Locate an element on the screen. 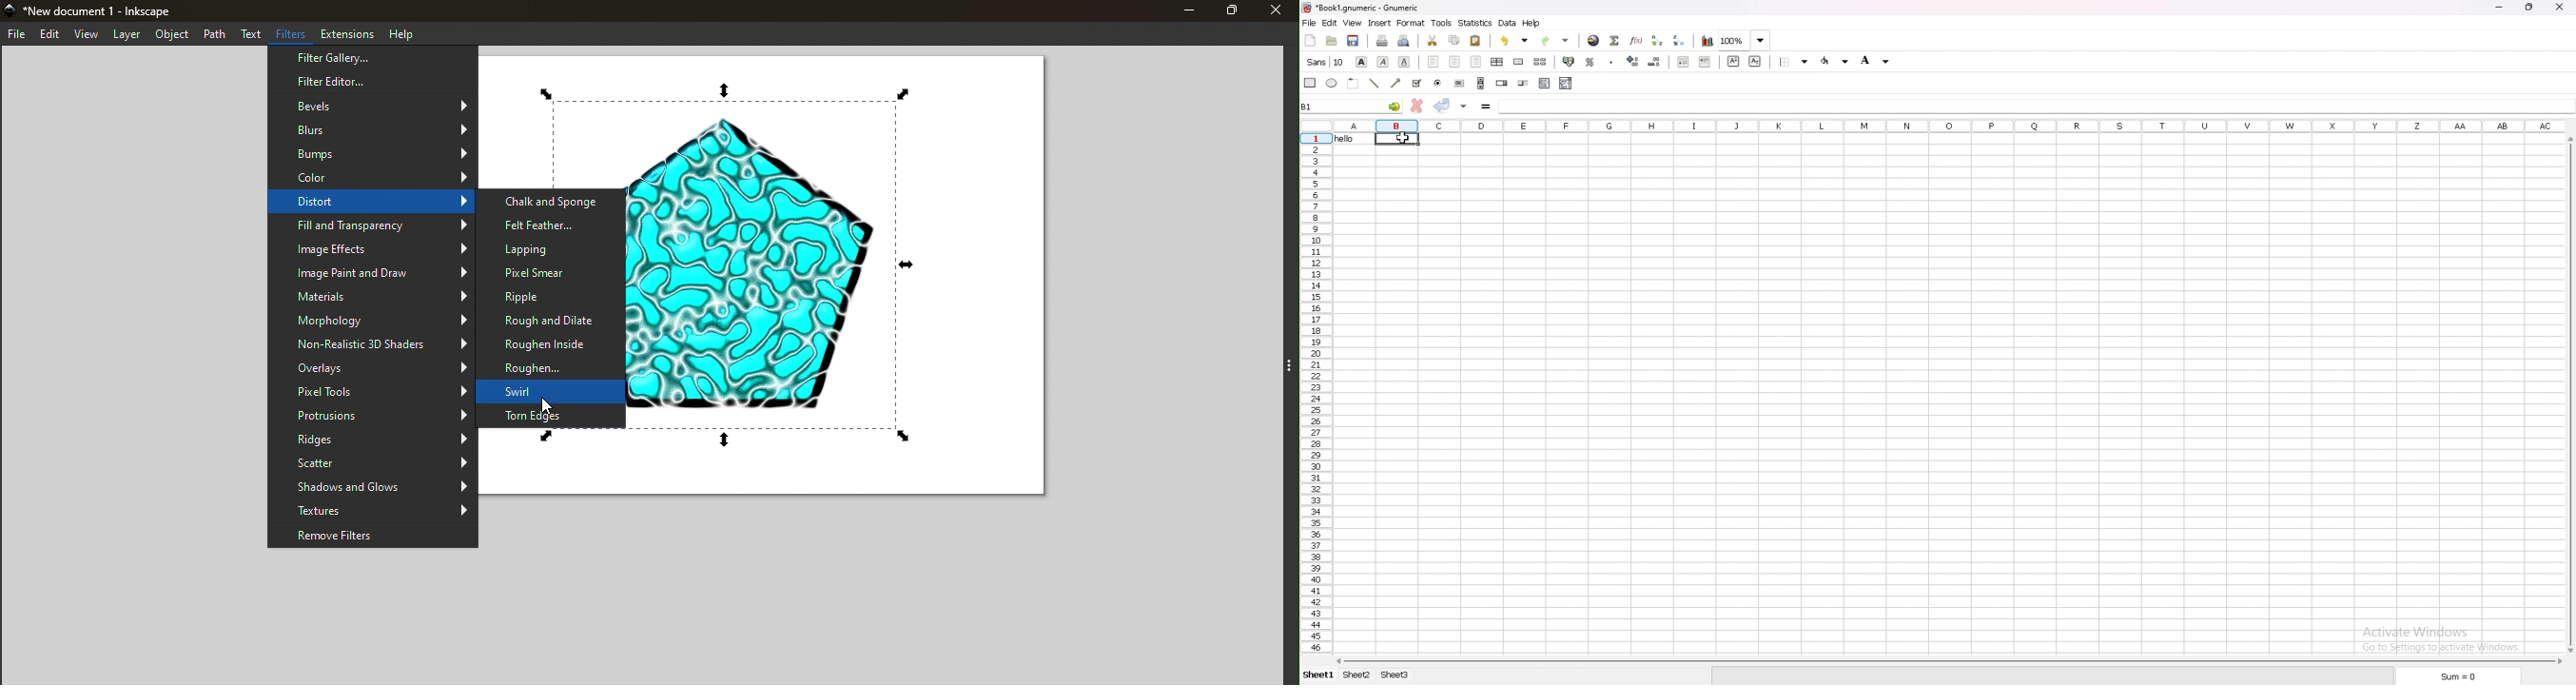  Maximize is located at coordinates (1235, 10).